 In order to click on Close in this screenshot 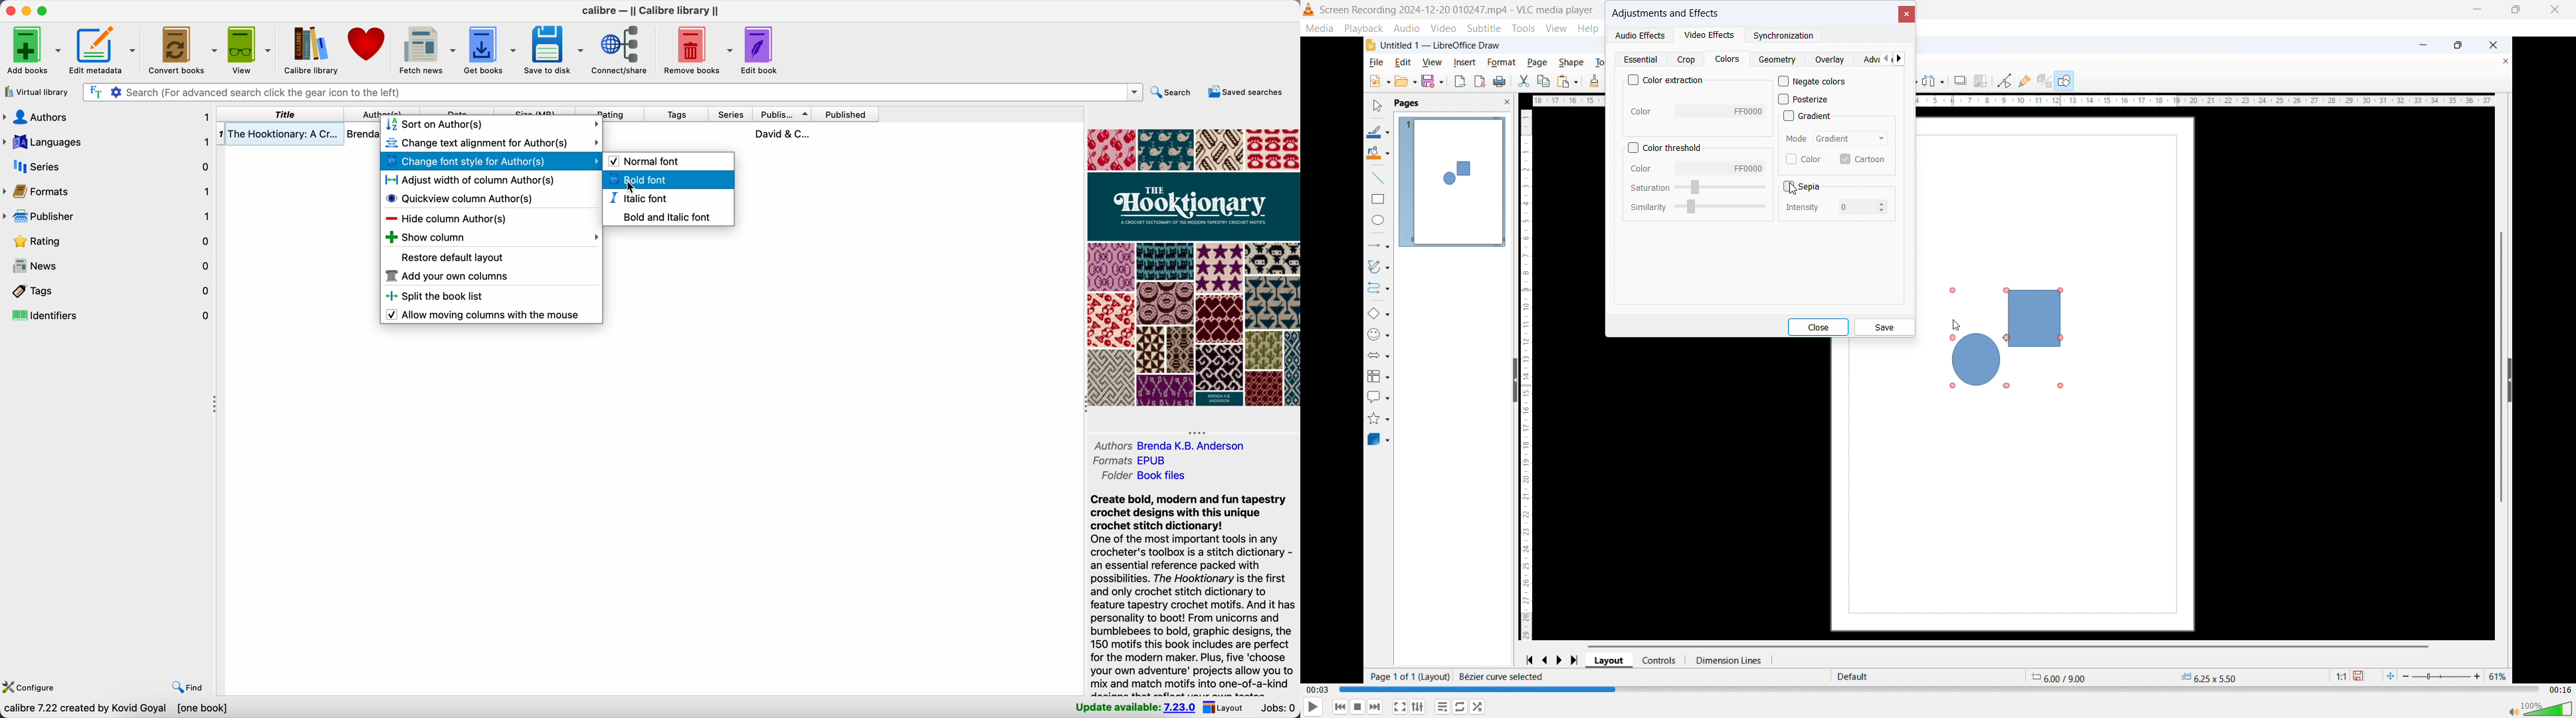, I will do `click(2557, 9)`.